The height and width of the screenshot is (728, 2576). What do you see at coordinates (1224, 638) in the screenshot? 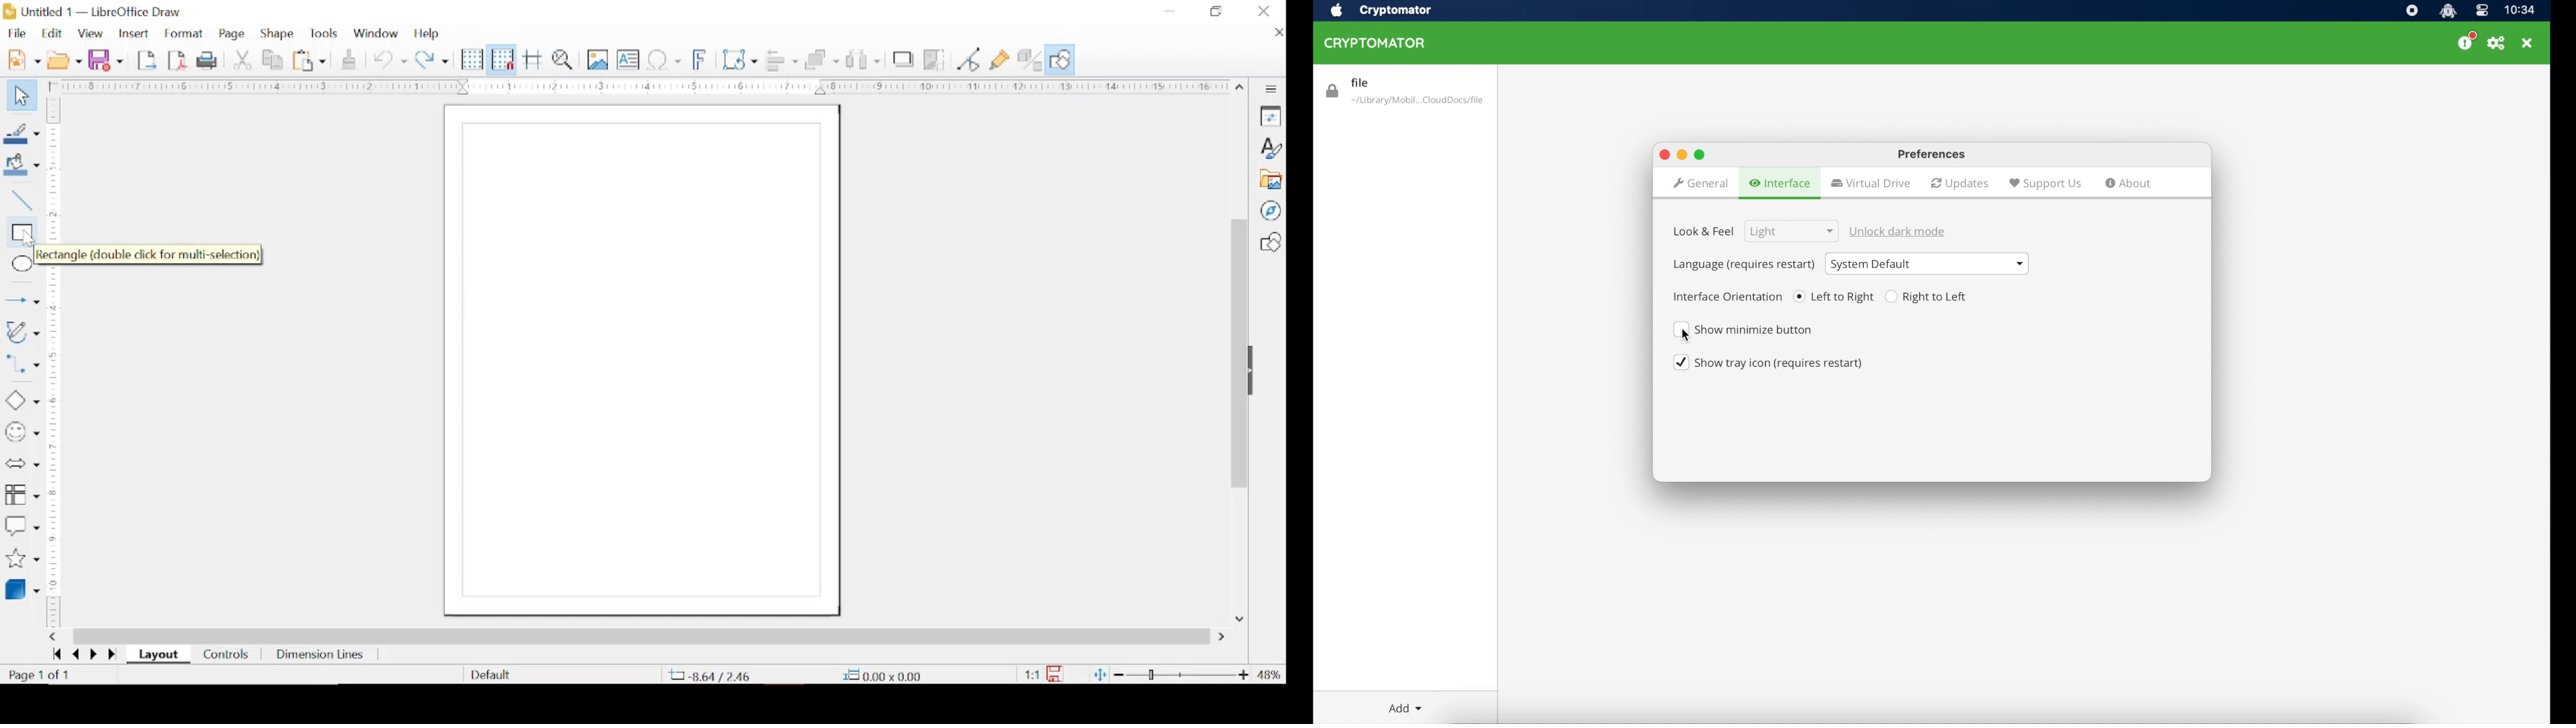
I see `scroll right arrow` at bounding box center [1224, 638].